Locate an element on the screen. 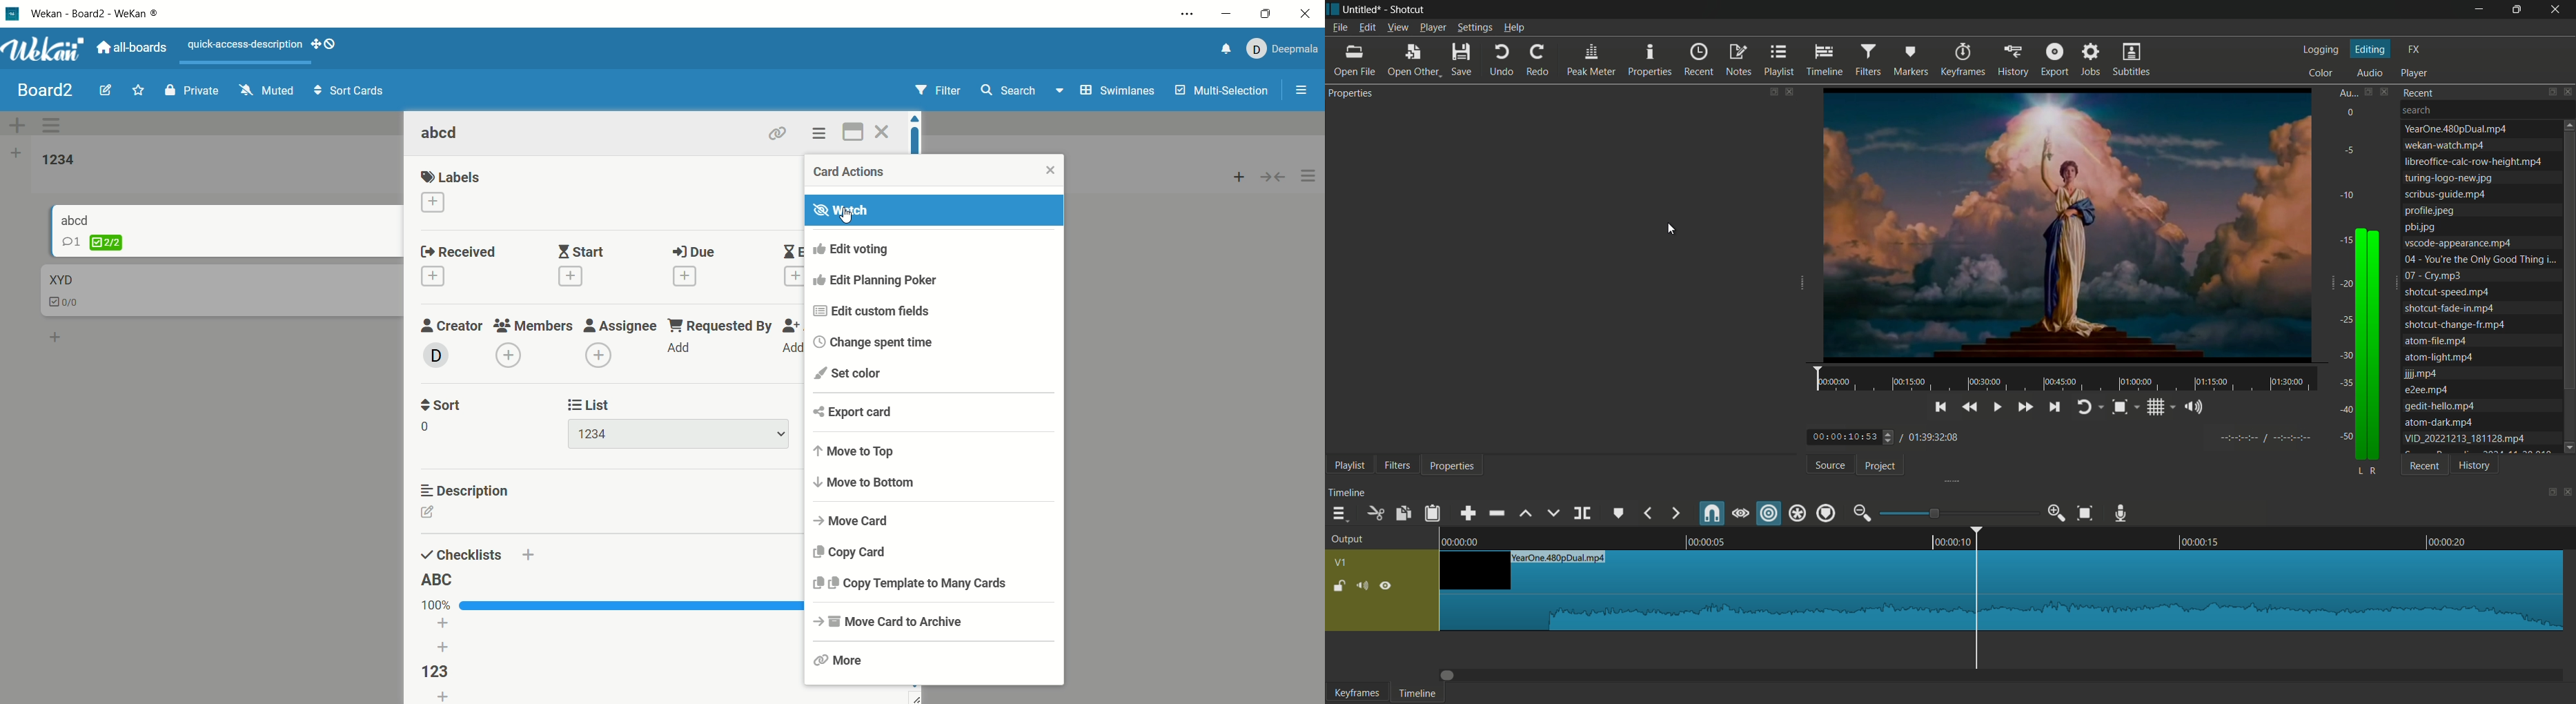 The height and width of the screenshot is (728, 2576). edit is located at coordinates (431, 516).